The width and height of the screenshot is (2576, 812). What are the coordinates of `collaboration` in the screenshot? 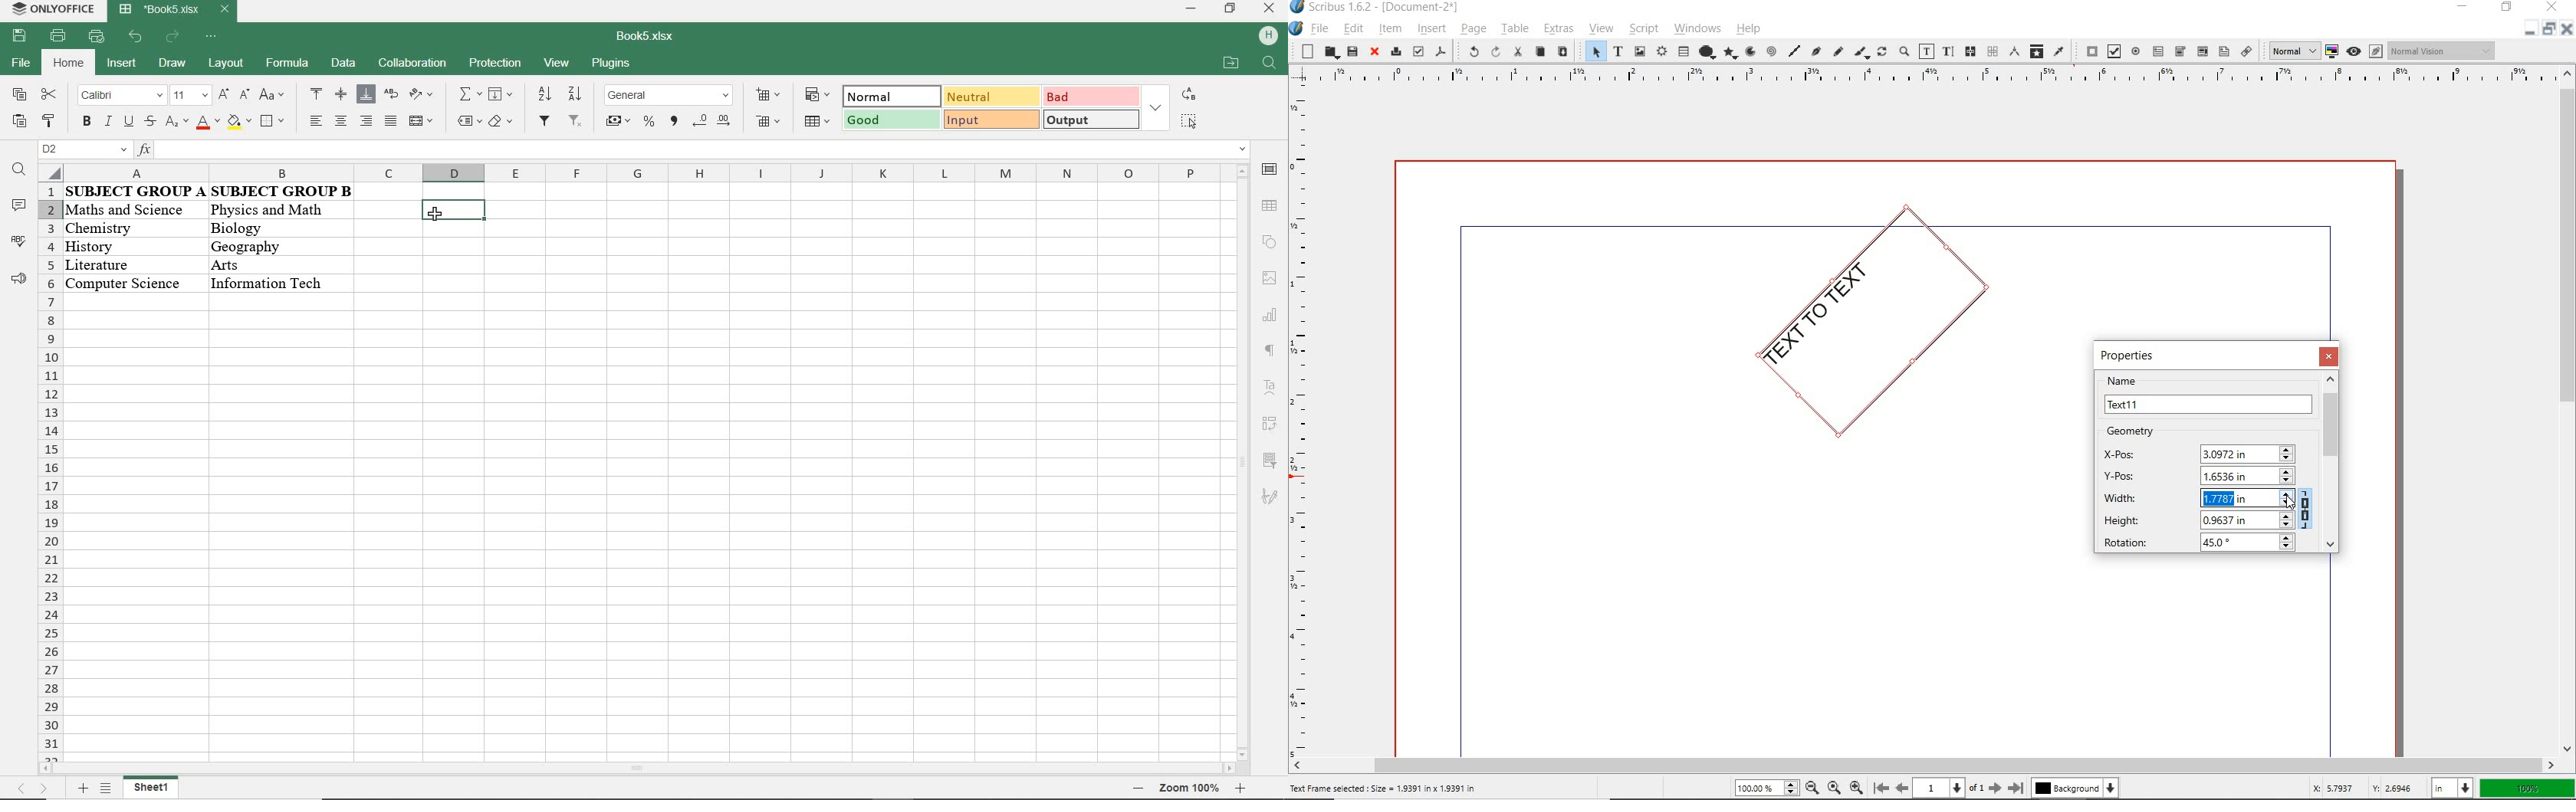 It's located at (411, 64).